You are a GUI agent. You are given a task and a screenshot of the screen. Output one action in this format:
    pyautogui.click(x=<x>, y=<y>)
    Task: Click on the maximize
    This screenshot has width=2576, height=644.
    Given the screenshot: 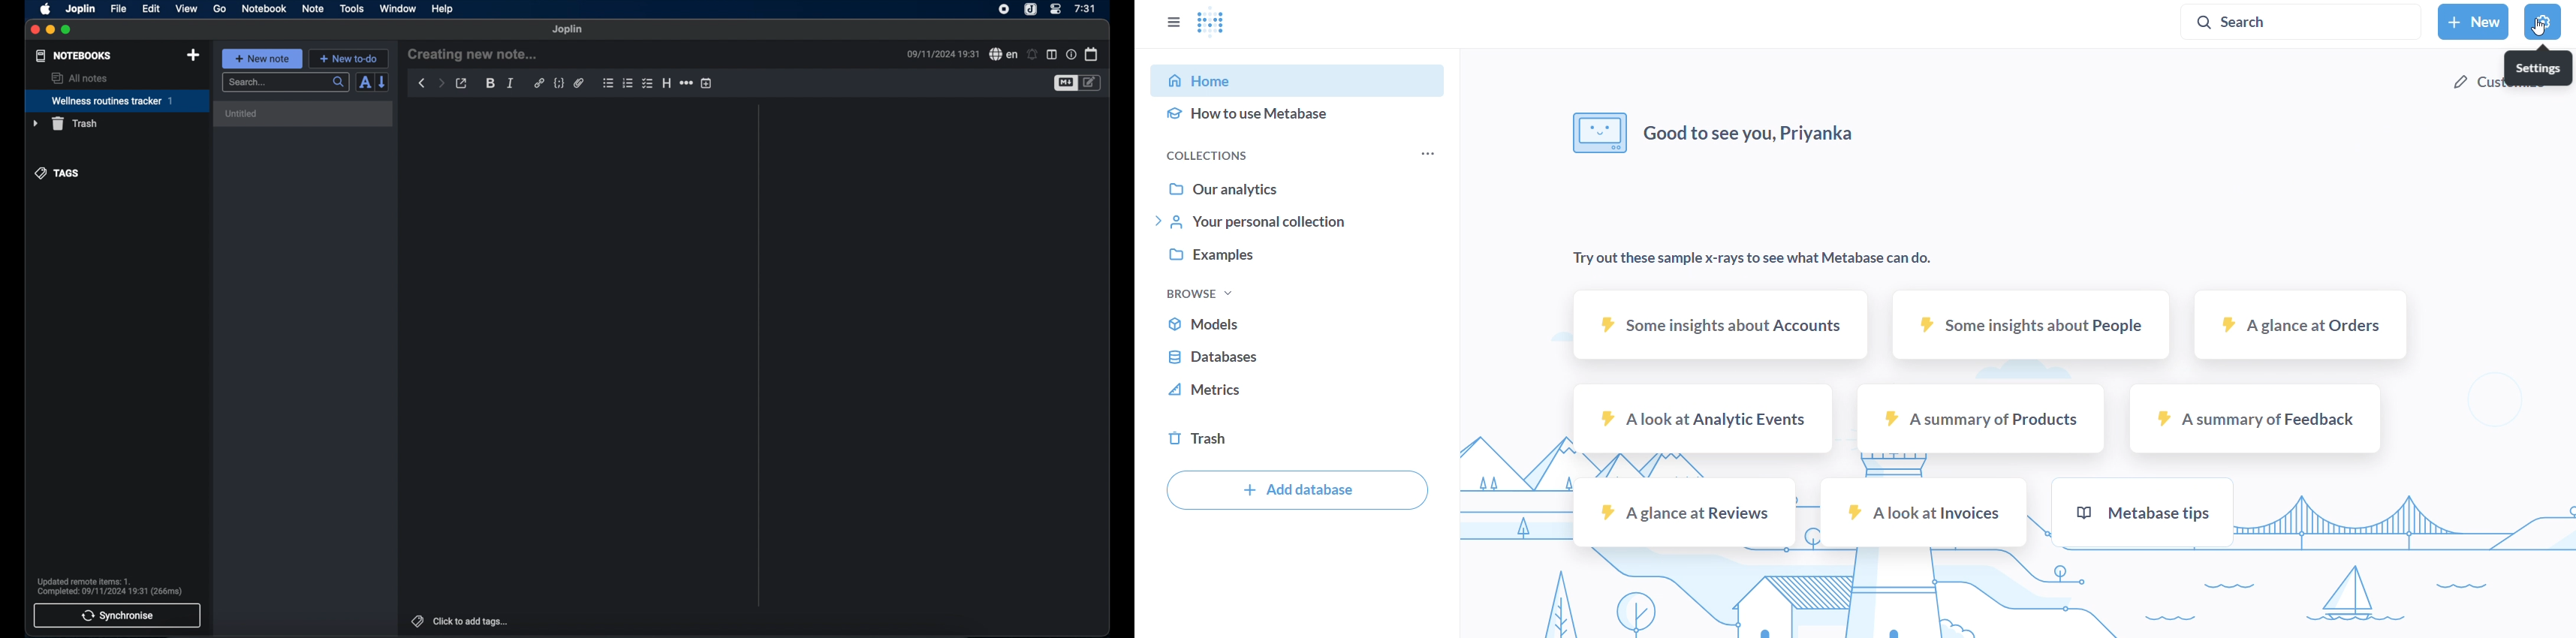 What is the action you would take?
    pyautogui.click(x=67, y=30)
    